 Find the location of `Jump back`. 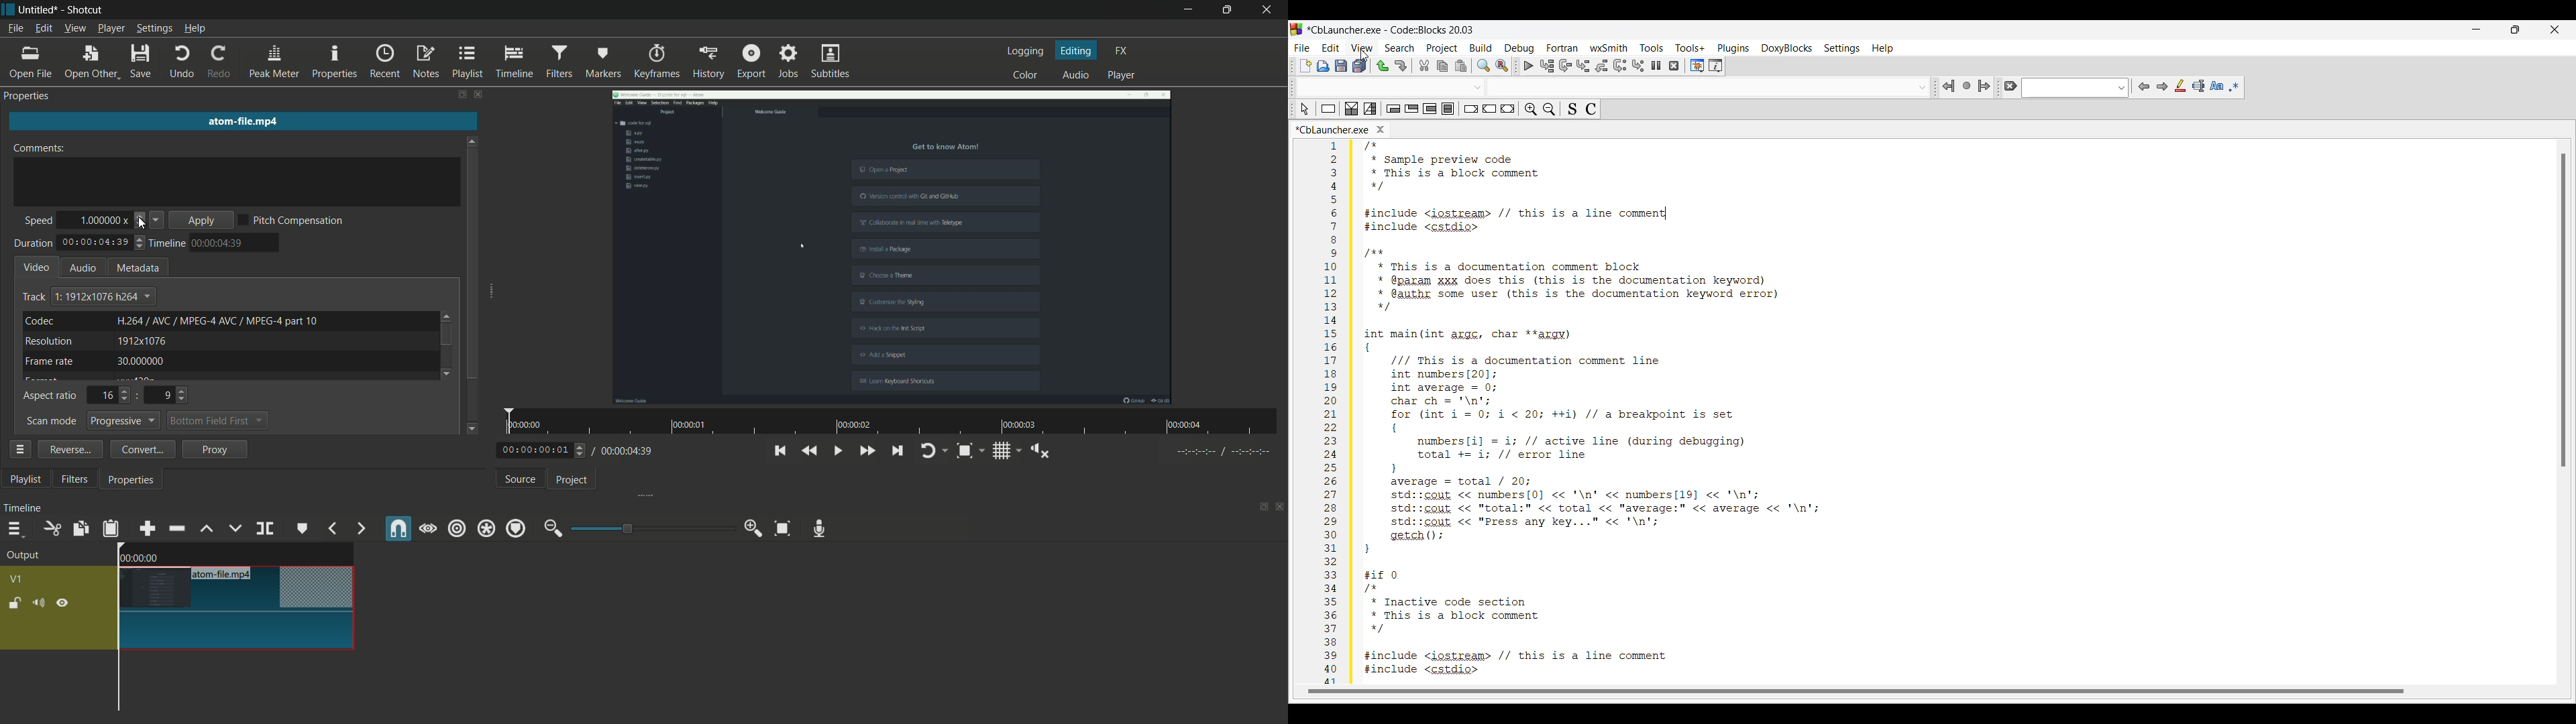

Jump back is located at coordinates (1949, 86).